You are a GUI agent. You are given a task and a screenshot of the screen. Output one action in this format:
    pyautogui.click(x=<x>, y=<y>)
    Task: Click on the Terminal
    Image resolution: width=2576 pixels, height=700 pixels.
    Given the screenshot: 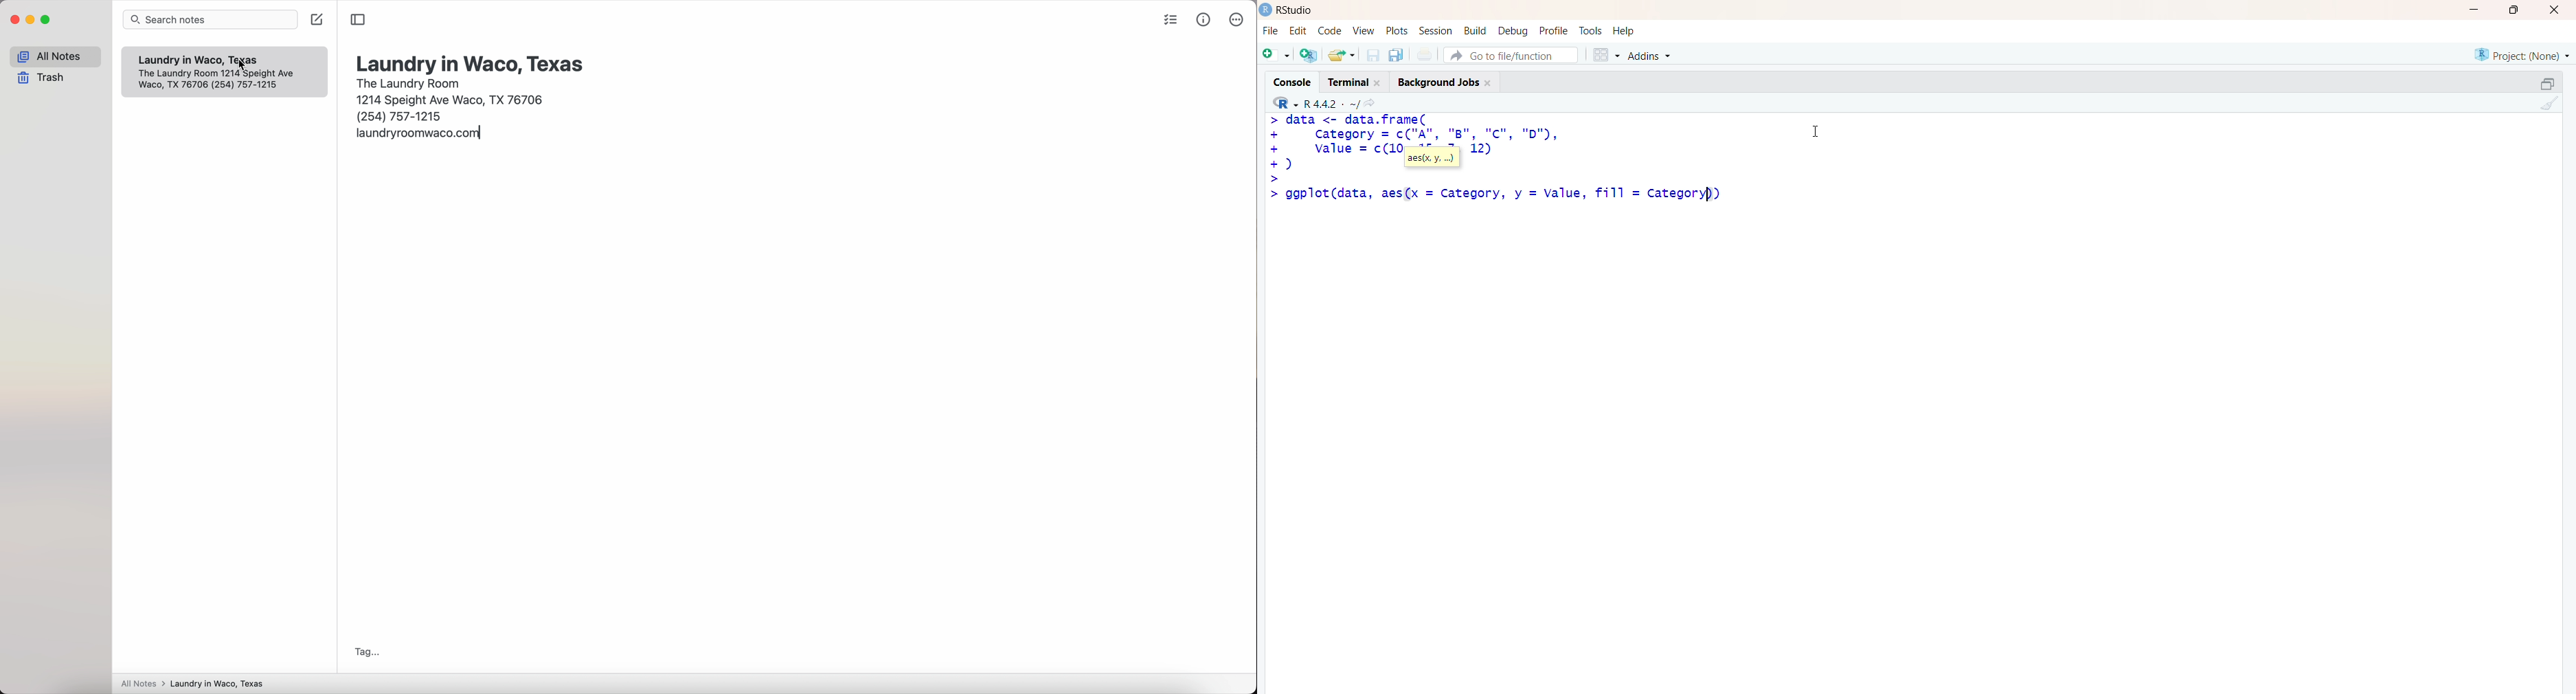 What is the action you would take?
    pyautogui.click(x=1352, y=80)
    